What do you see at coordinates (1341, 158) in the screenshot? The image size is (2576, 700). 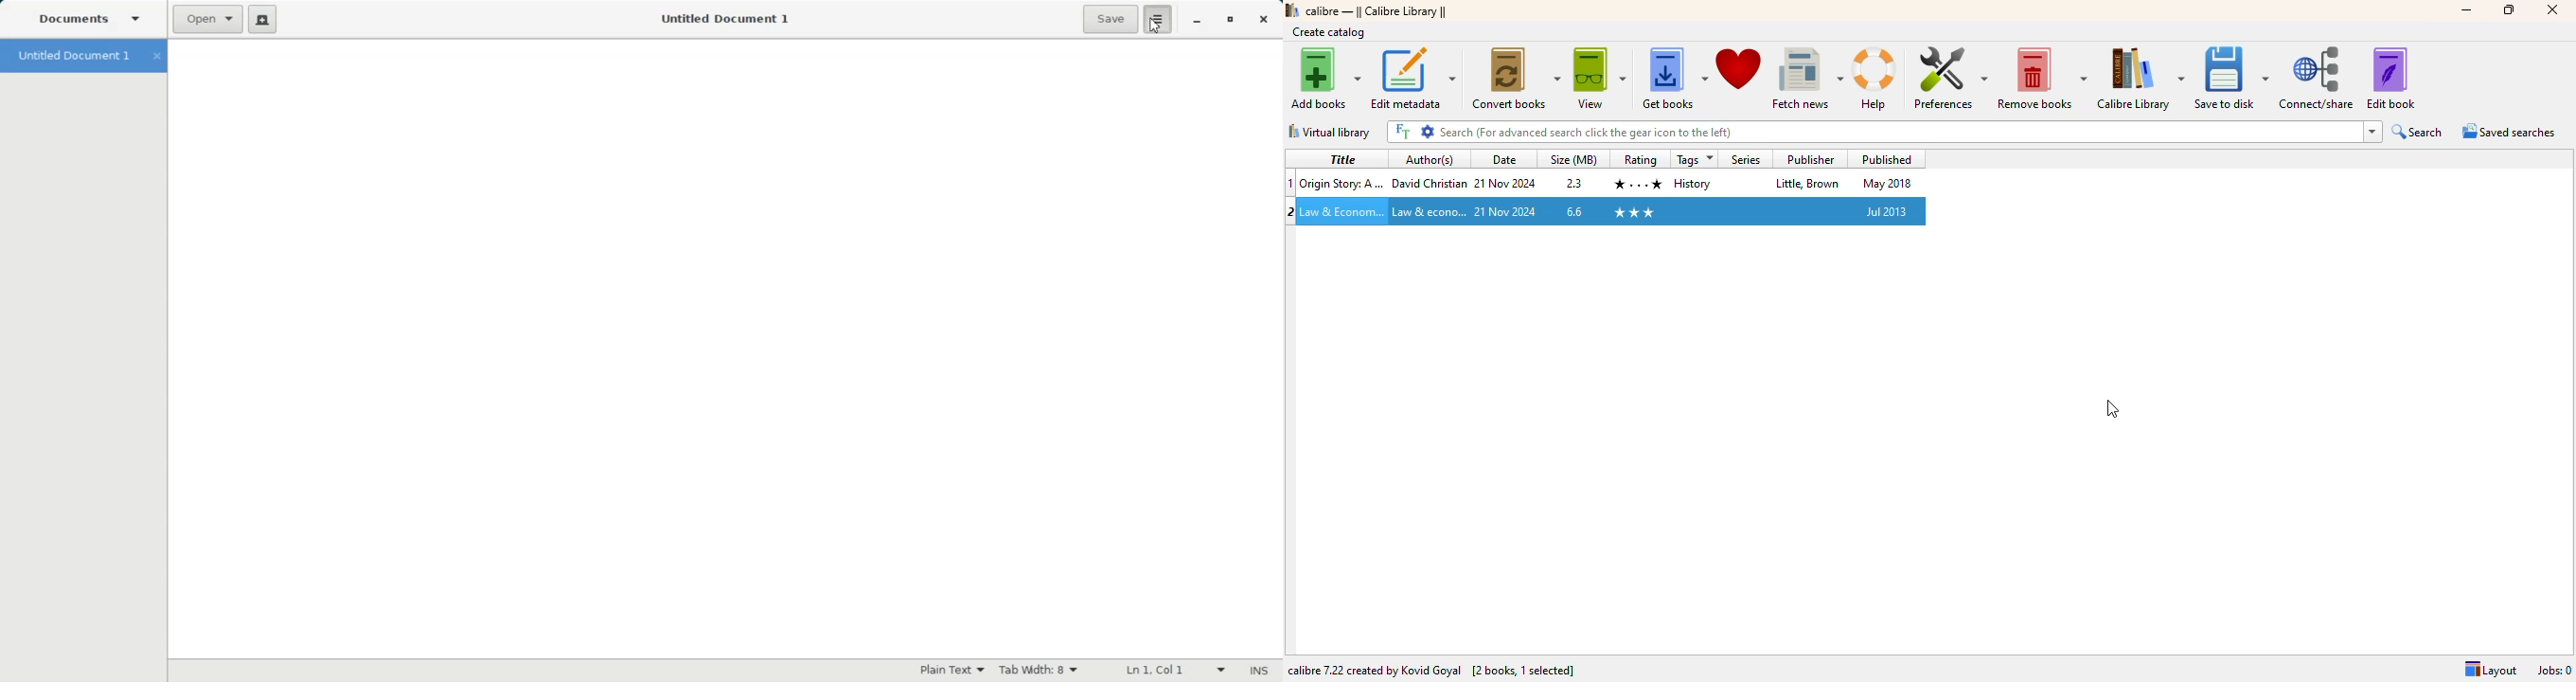 I see `title` at bounding box center [1341, 158].